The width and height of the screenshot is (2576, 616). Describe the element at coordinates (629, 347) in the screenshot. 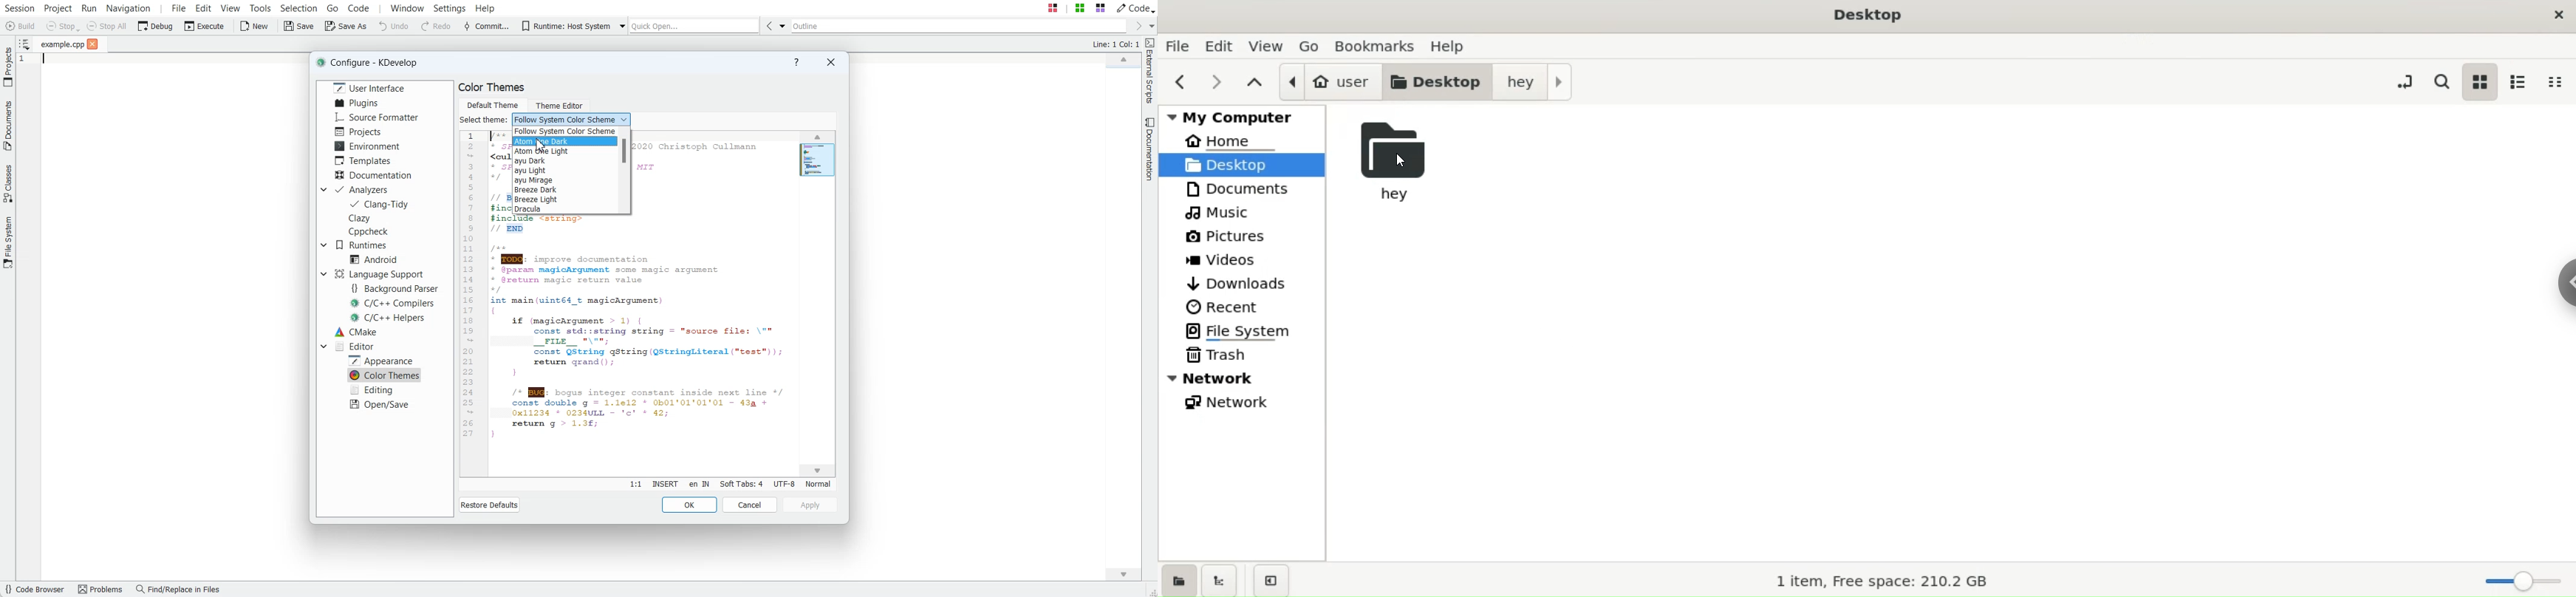

I see `Text` at that location.